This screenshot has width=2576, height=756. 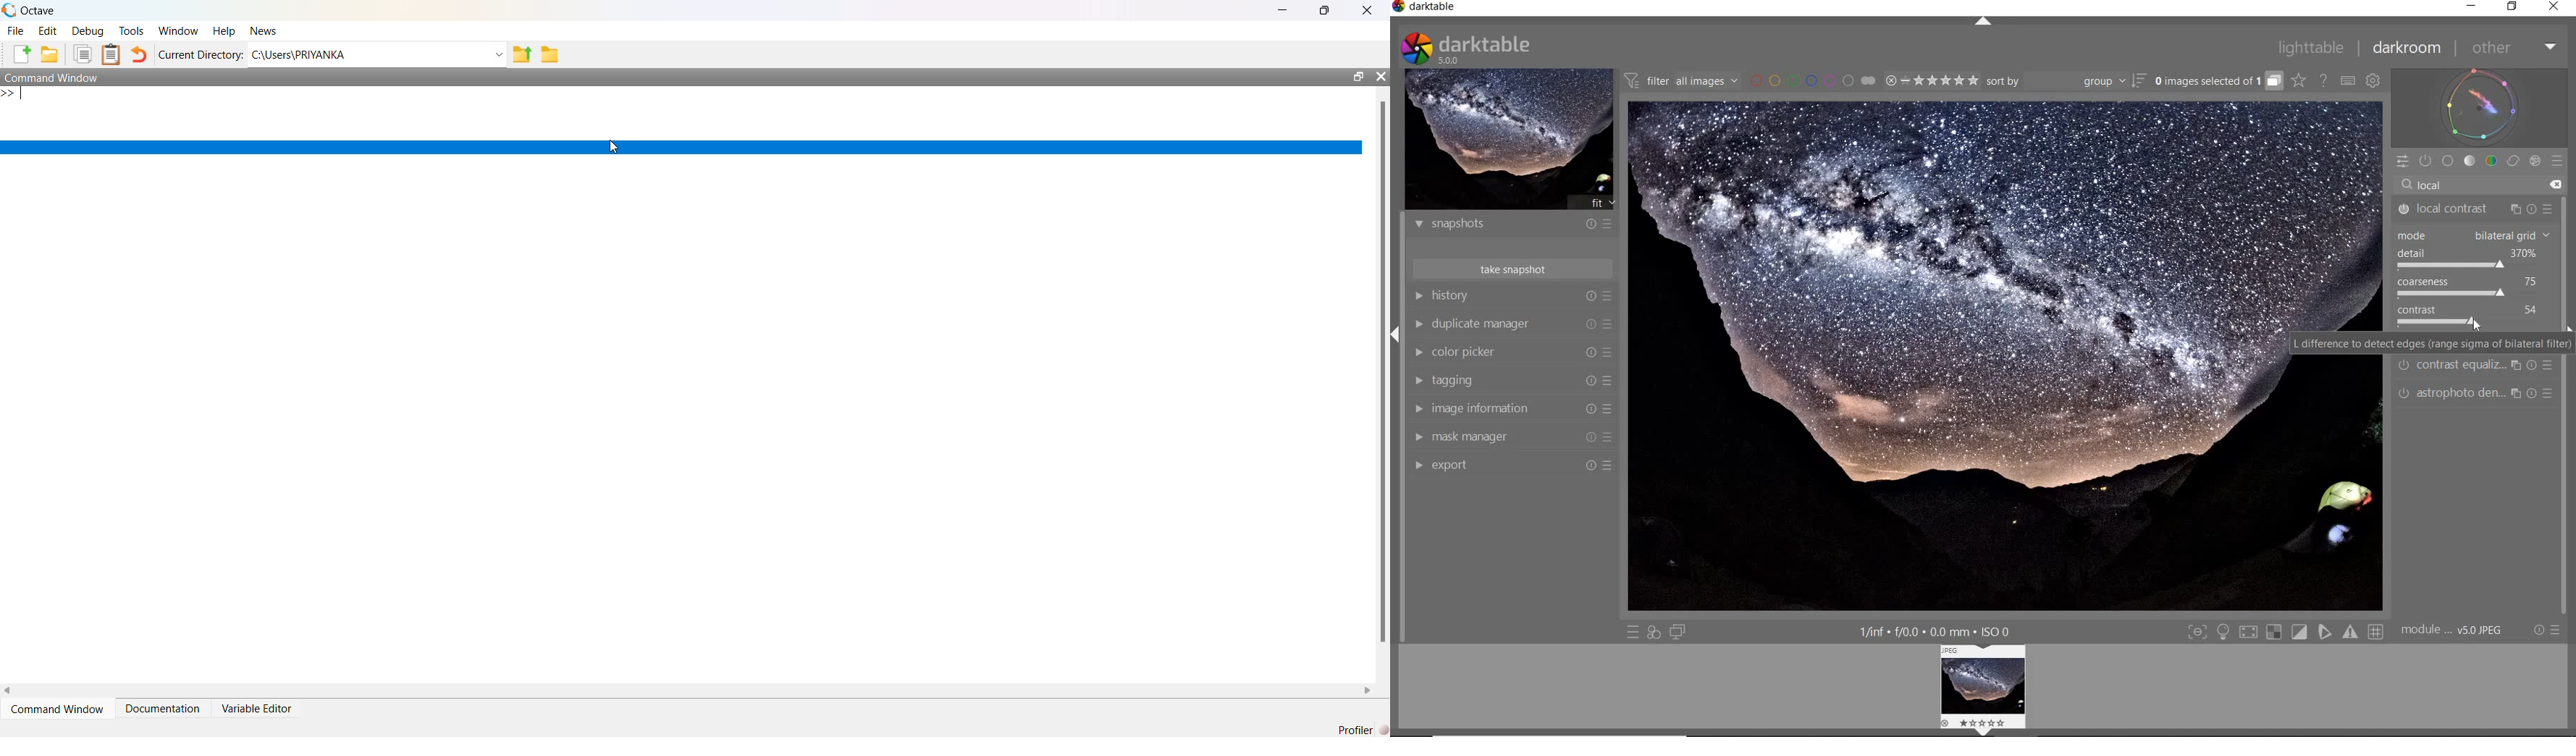 What do you see at coordinates (265, 30) in the screenshot?
I see `News` at bounding box center [265, 30].